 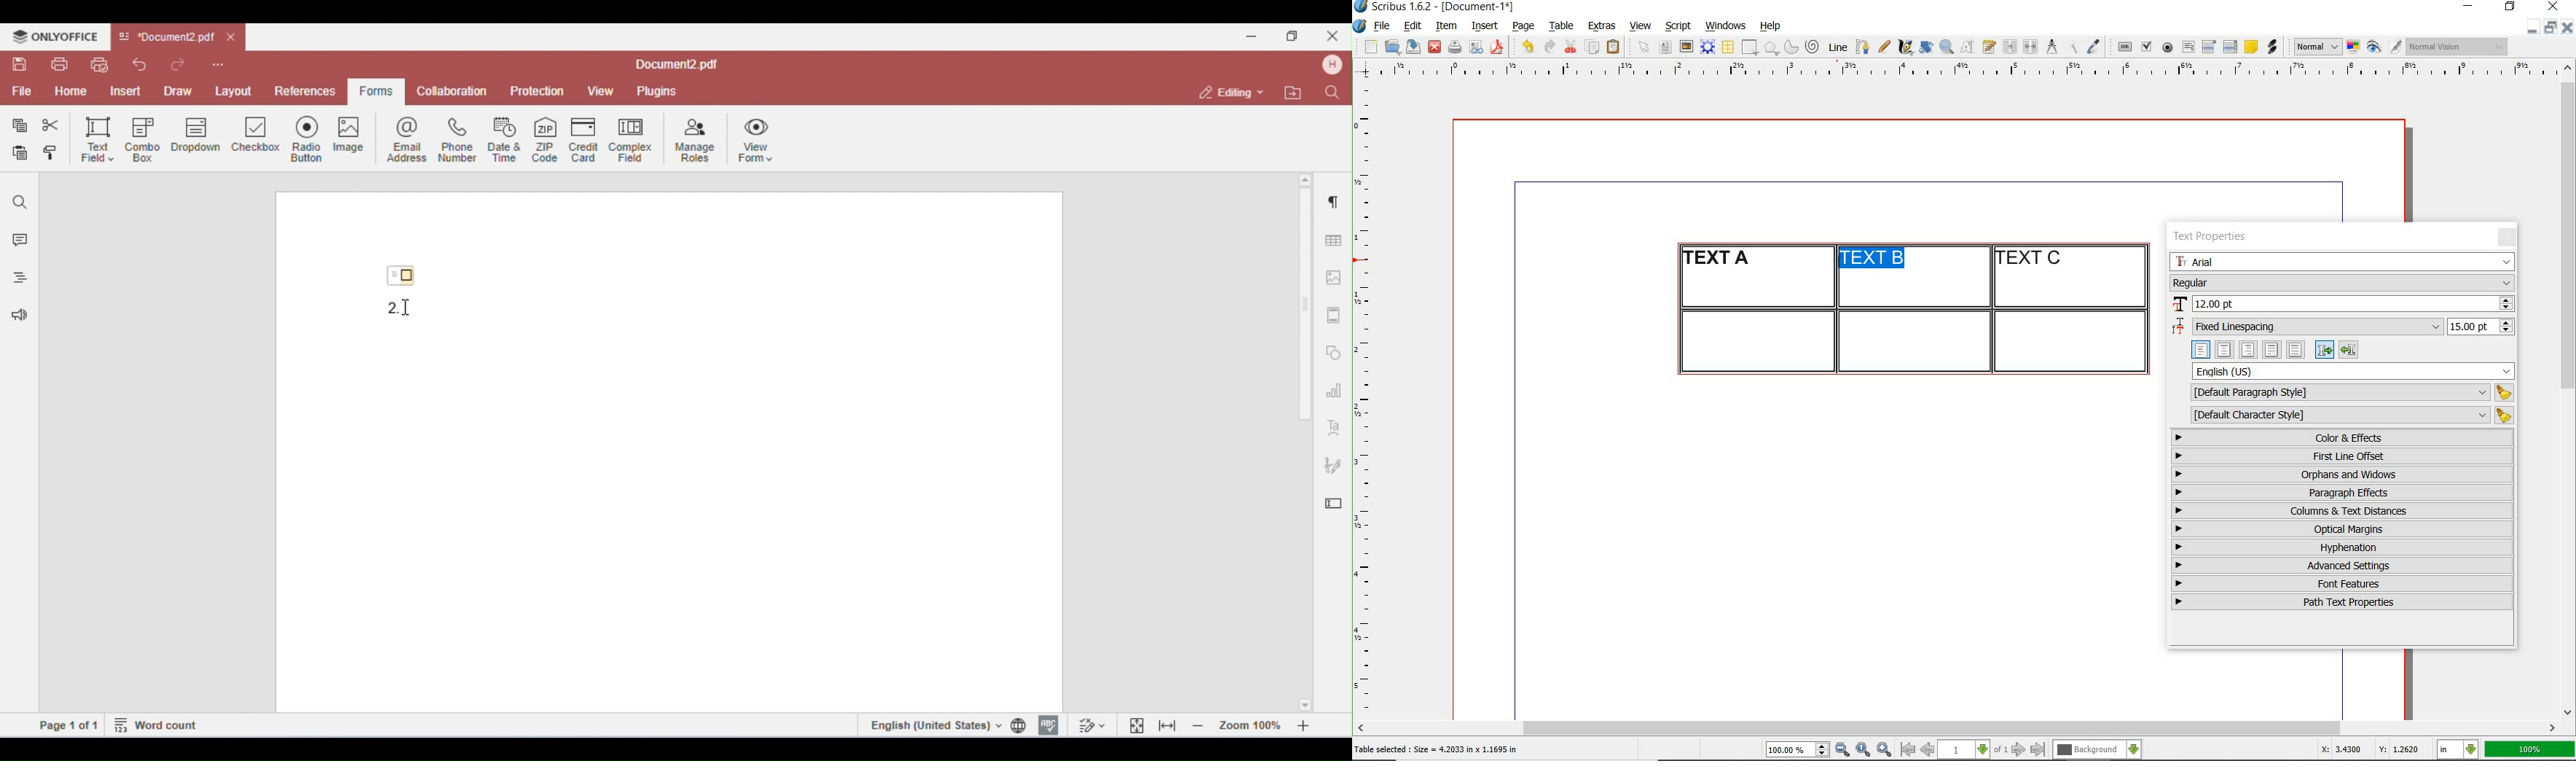 I want to click on zoom to, so click(x=1864, y=750).